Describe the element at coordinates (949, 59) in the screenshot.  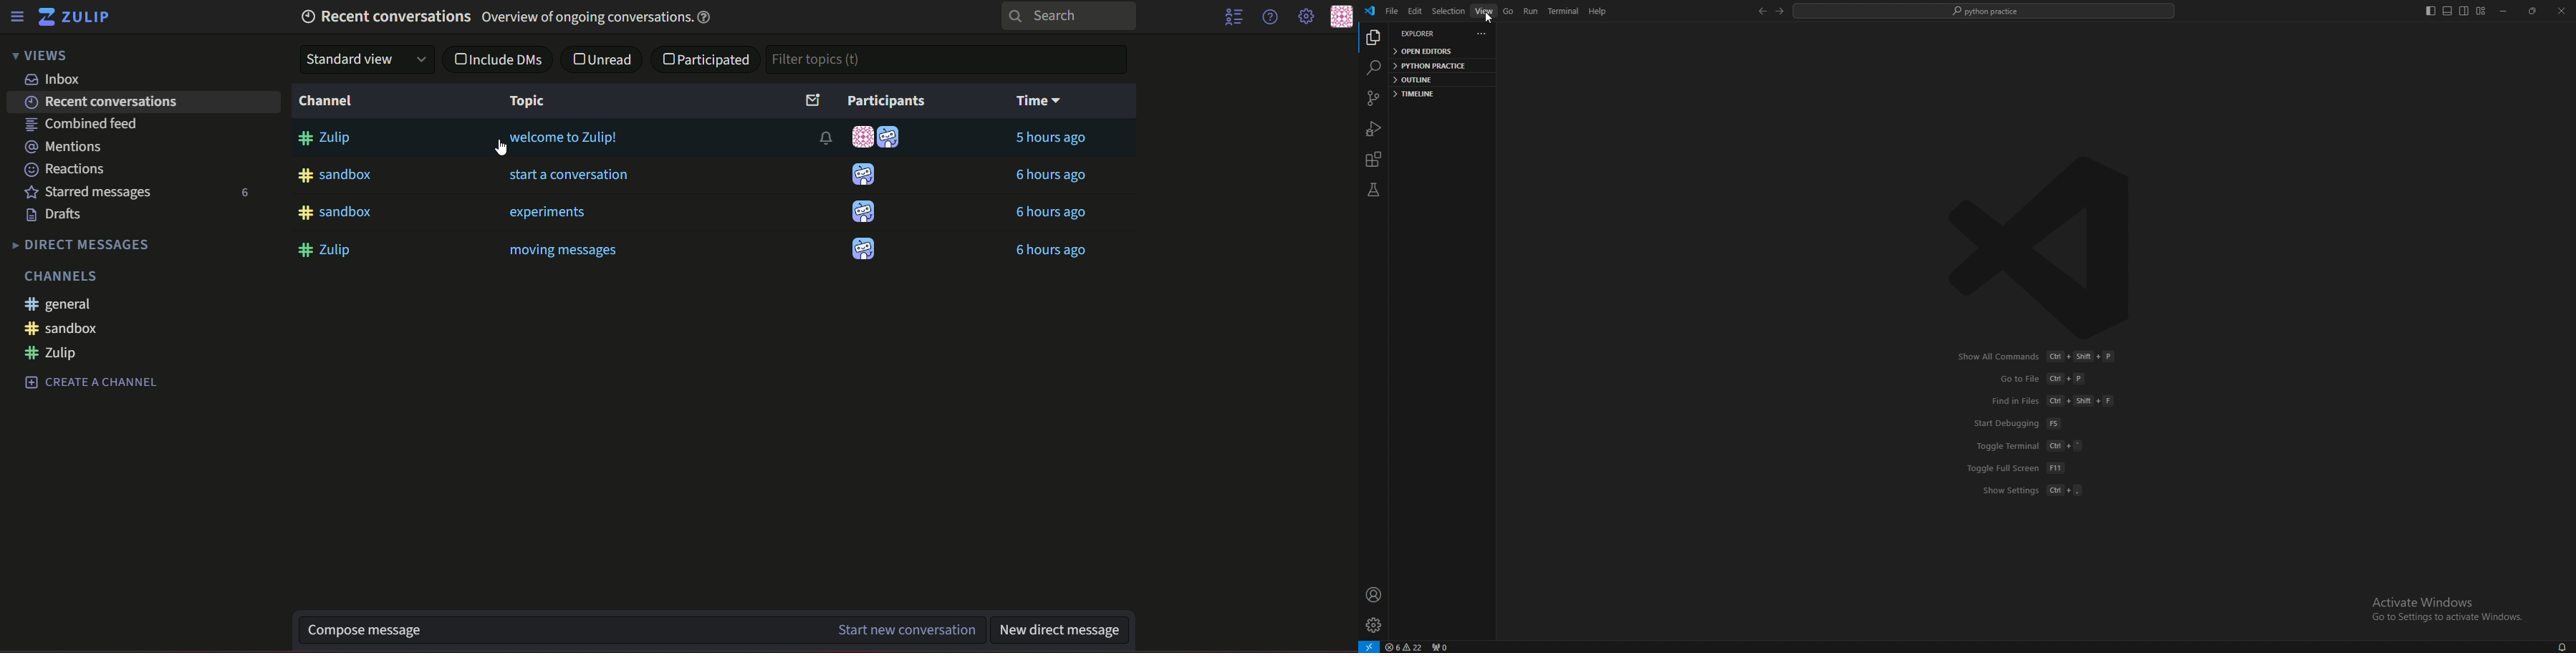
I see `Filter topics` at that location.